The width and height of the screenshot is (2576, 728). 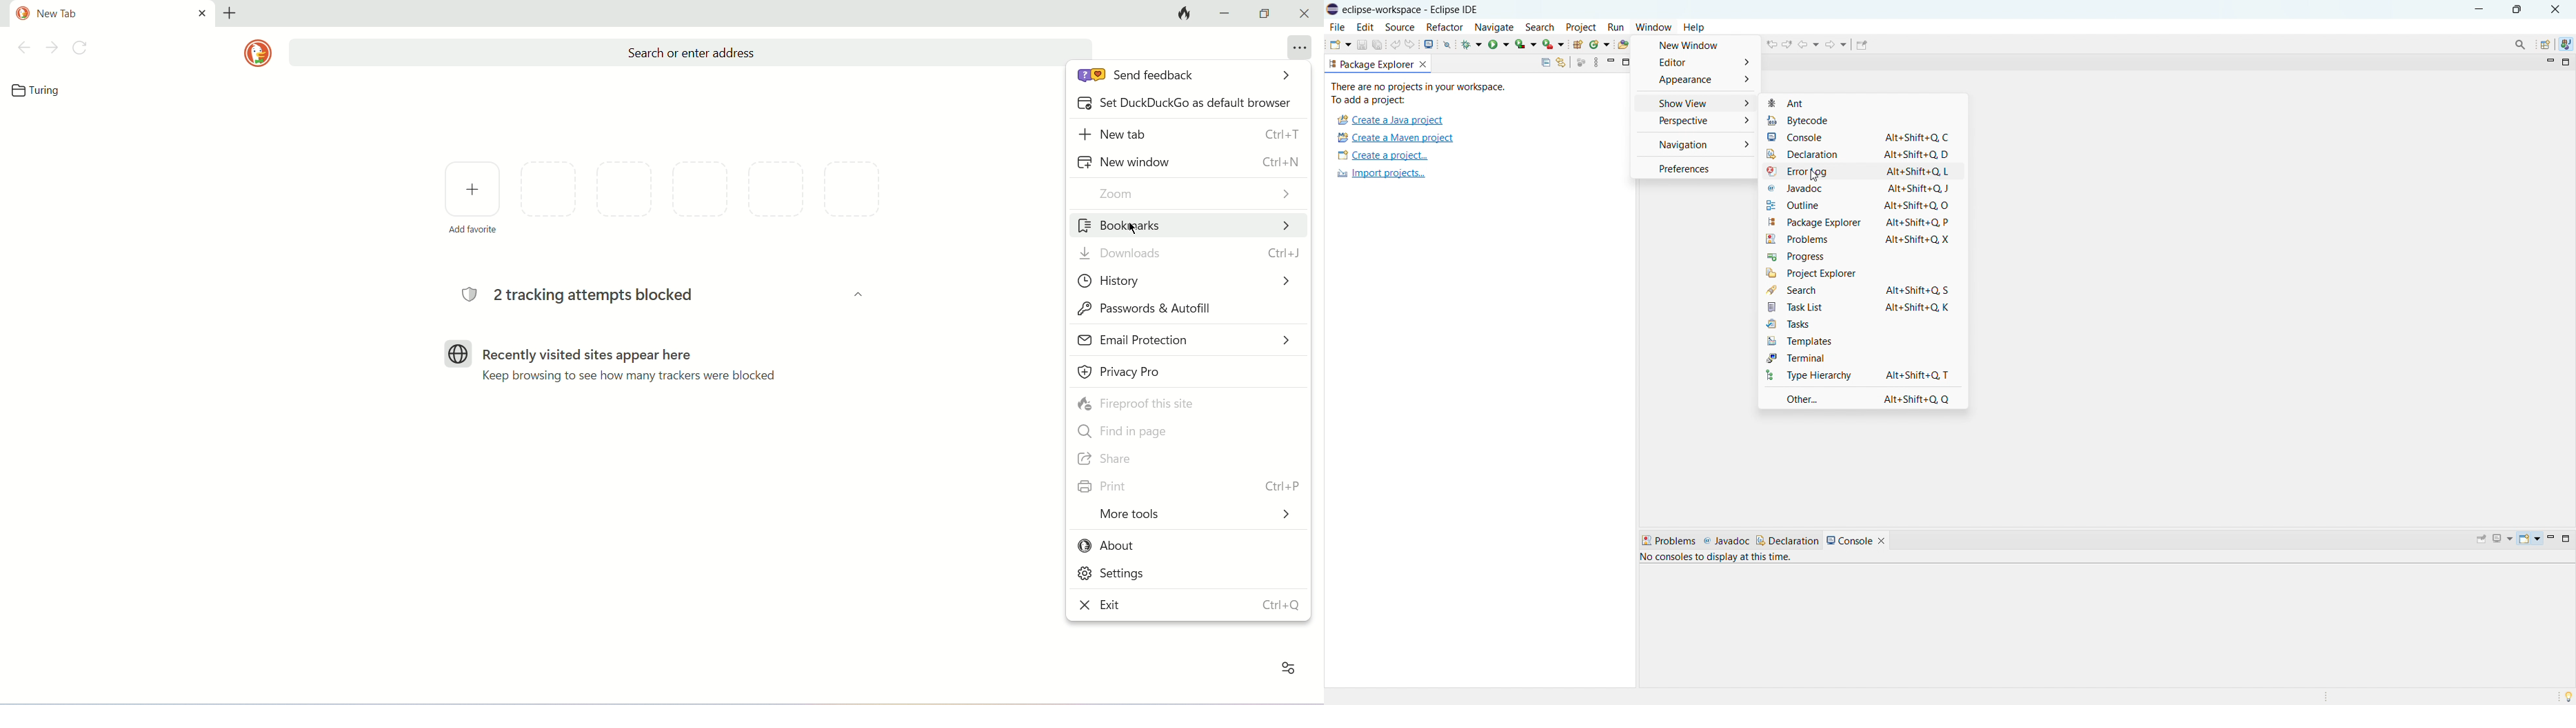 What do you see at coordinates (1445, 27) in the screenshot?
I see `refactor` at bounding box center [1445, 27].